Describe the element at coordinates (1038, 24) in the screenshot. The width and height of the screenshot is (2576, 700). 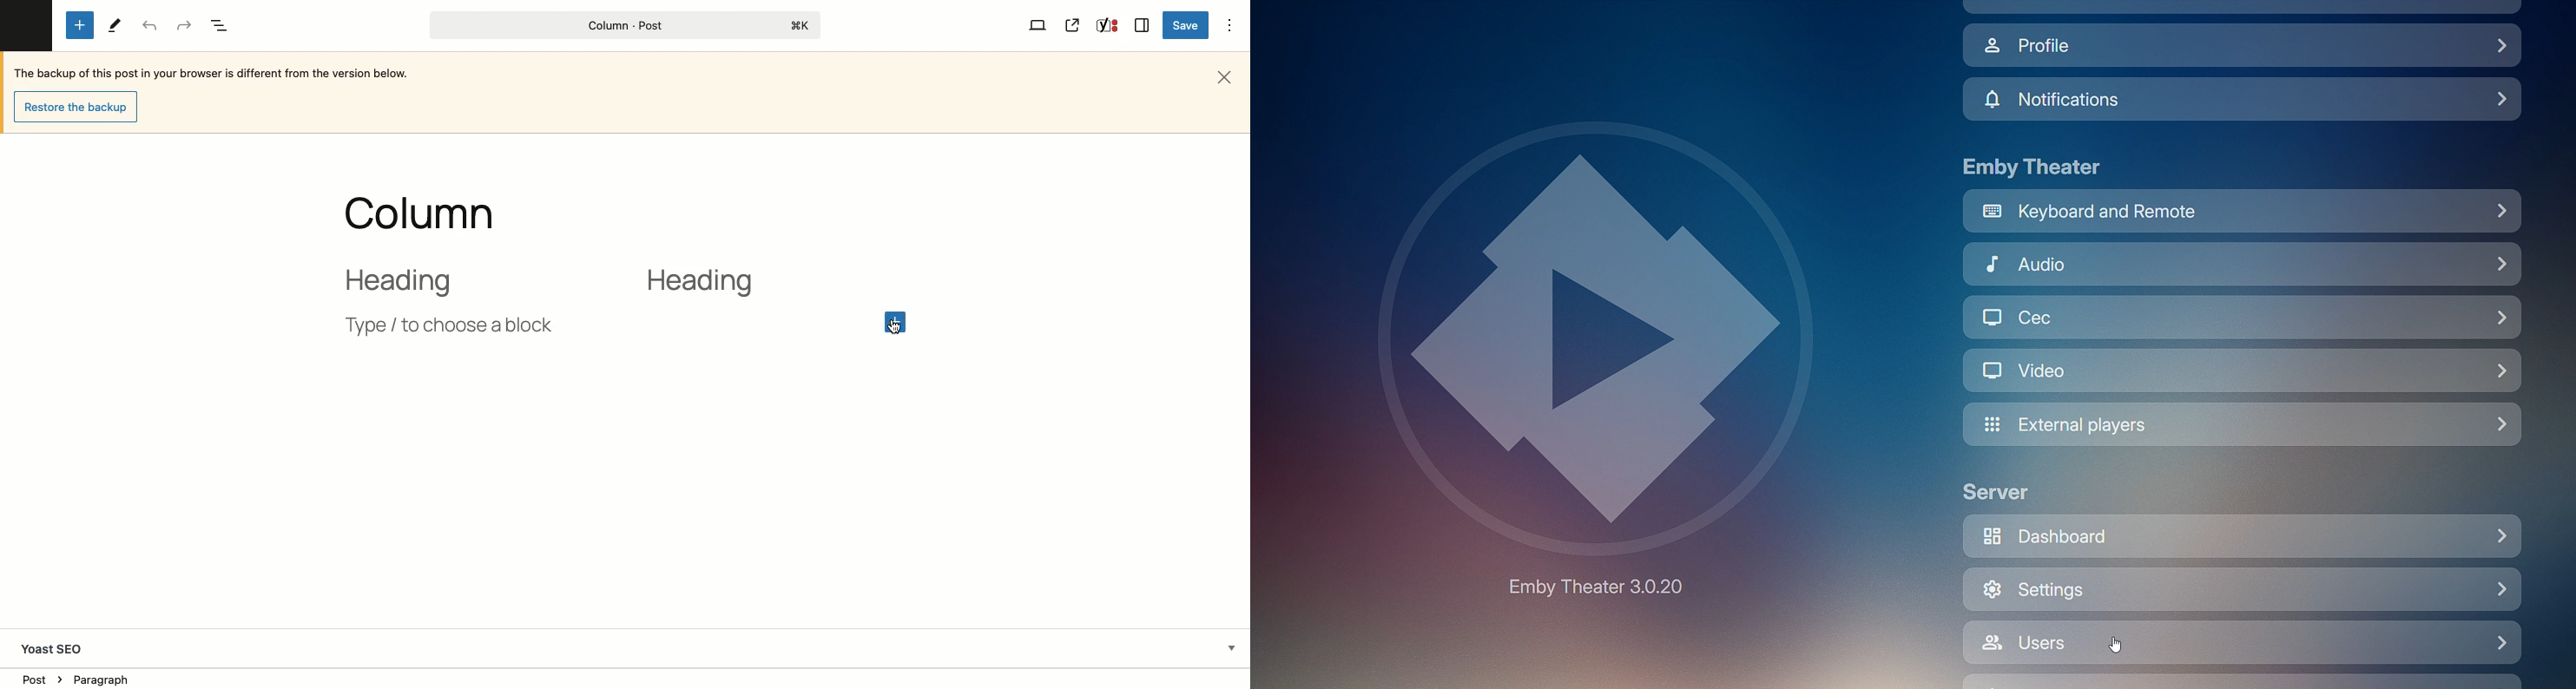
I see `View` at that location.